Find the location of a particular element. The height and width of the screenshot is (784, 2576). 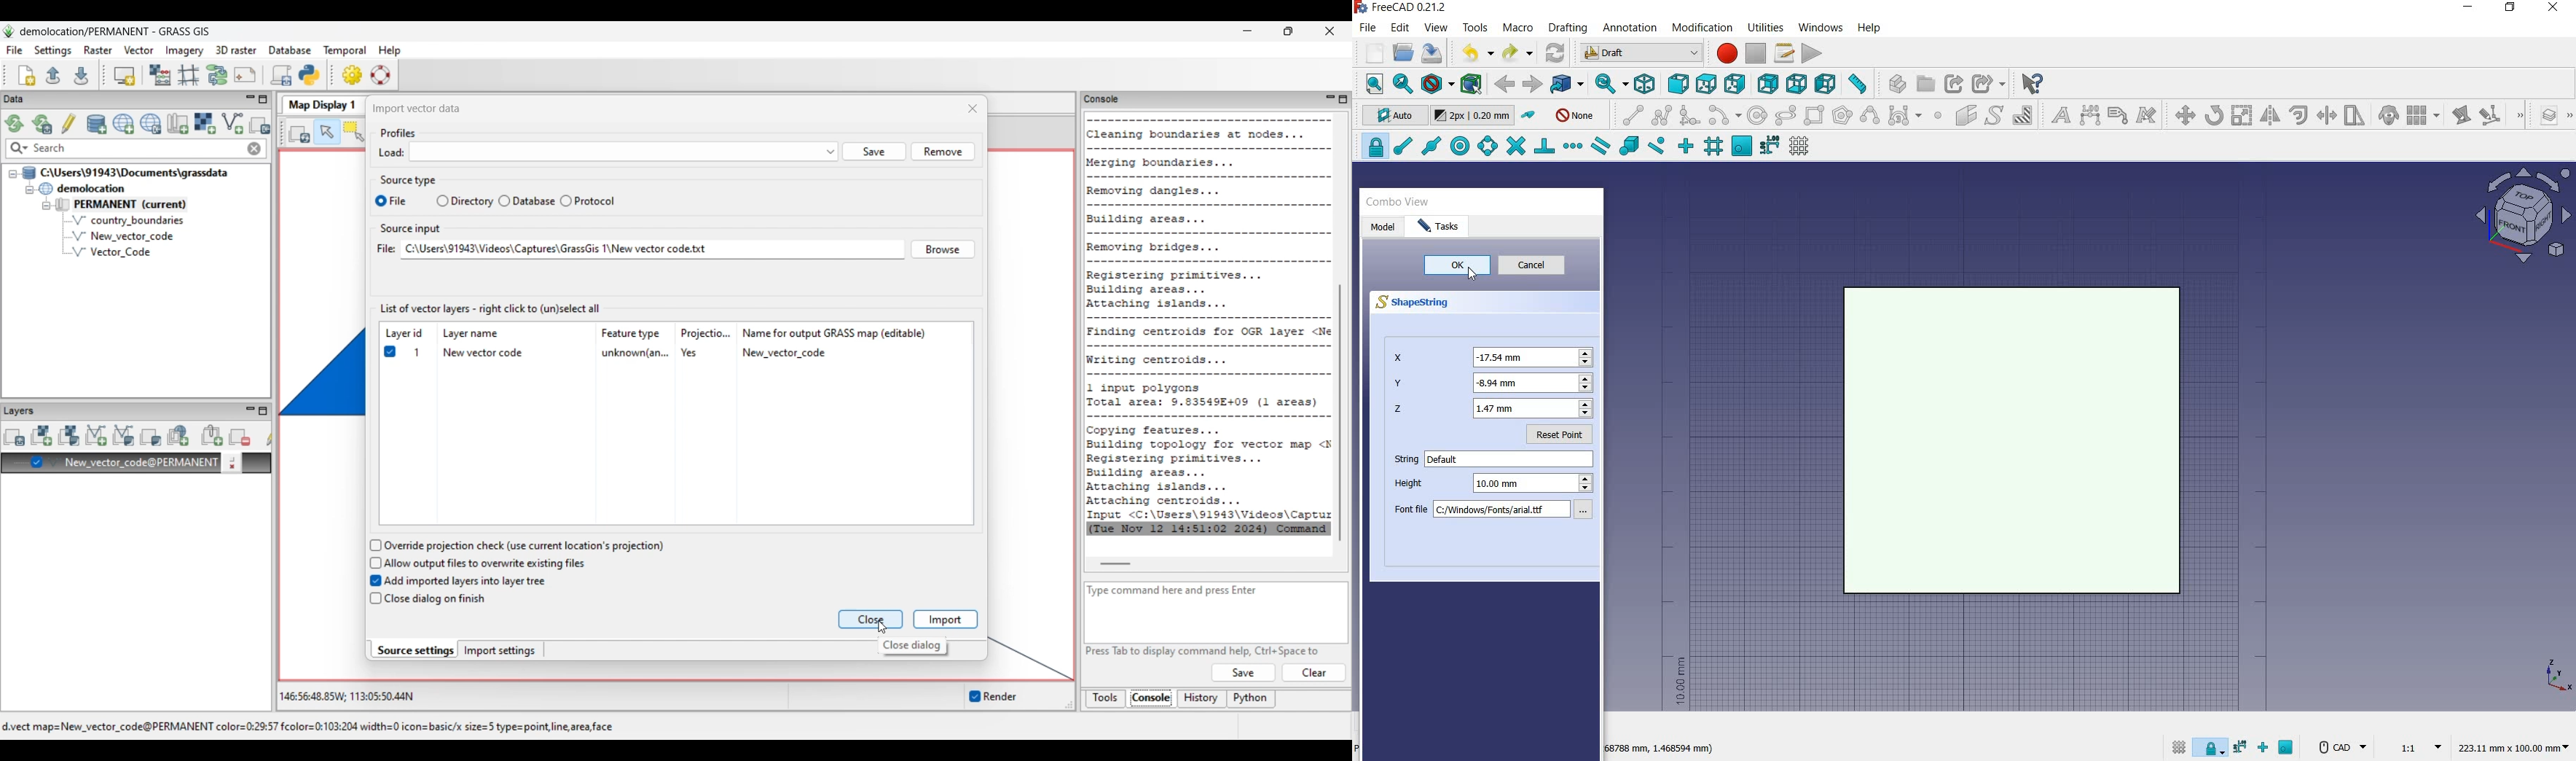

snap ortho is located at coordinates (1686, 147).